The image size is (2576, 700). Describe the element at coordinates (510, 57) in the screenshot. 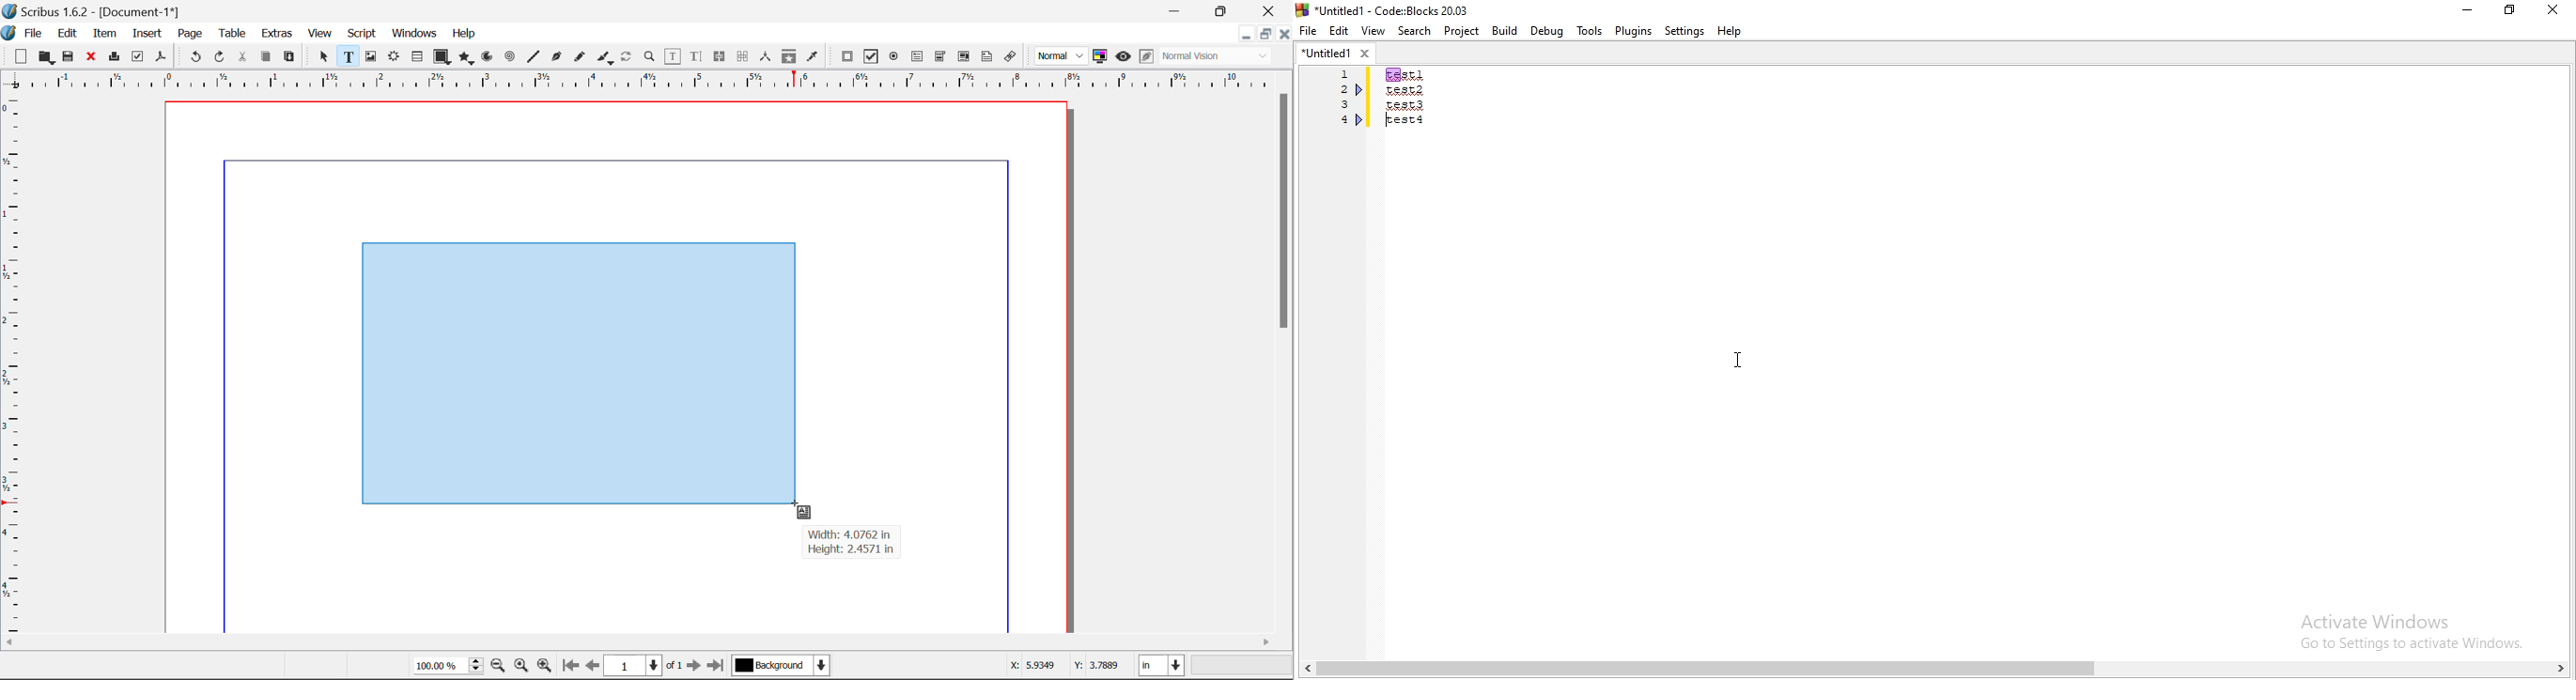

I see `Spiral` at that location.